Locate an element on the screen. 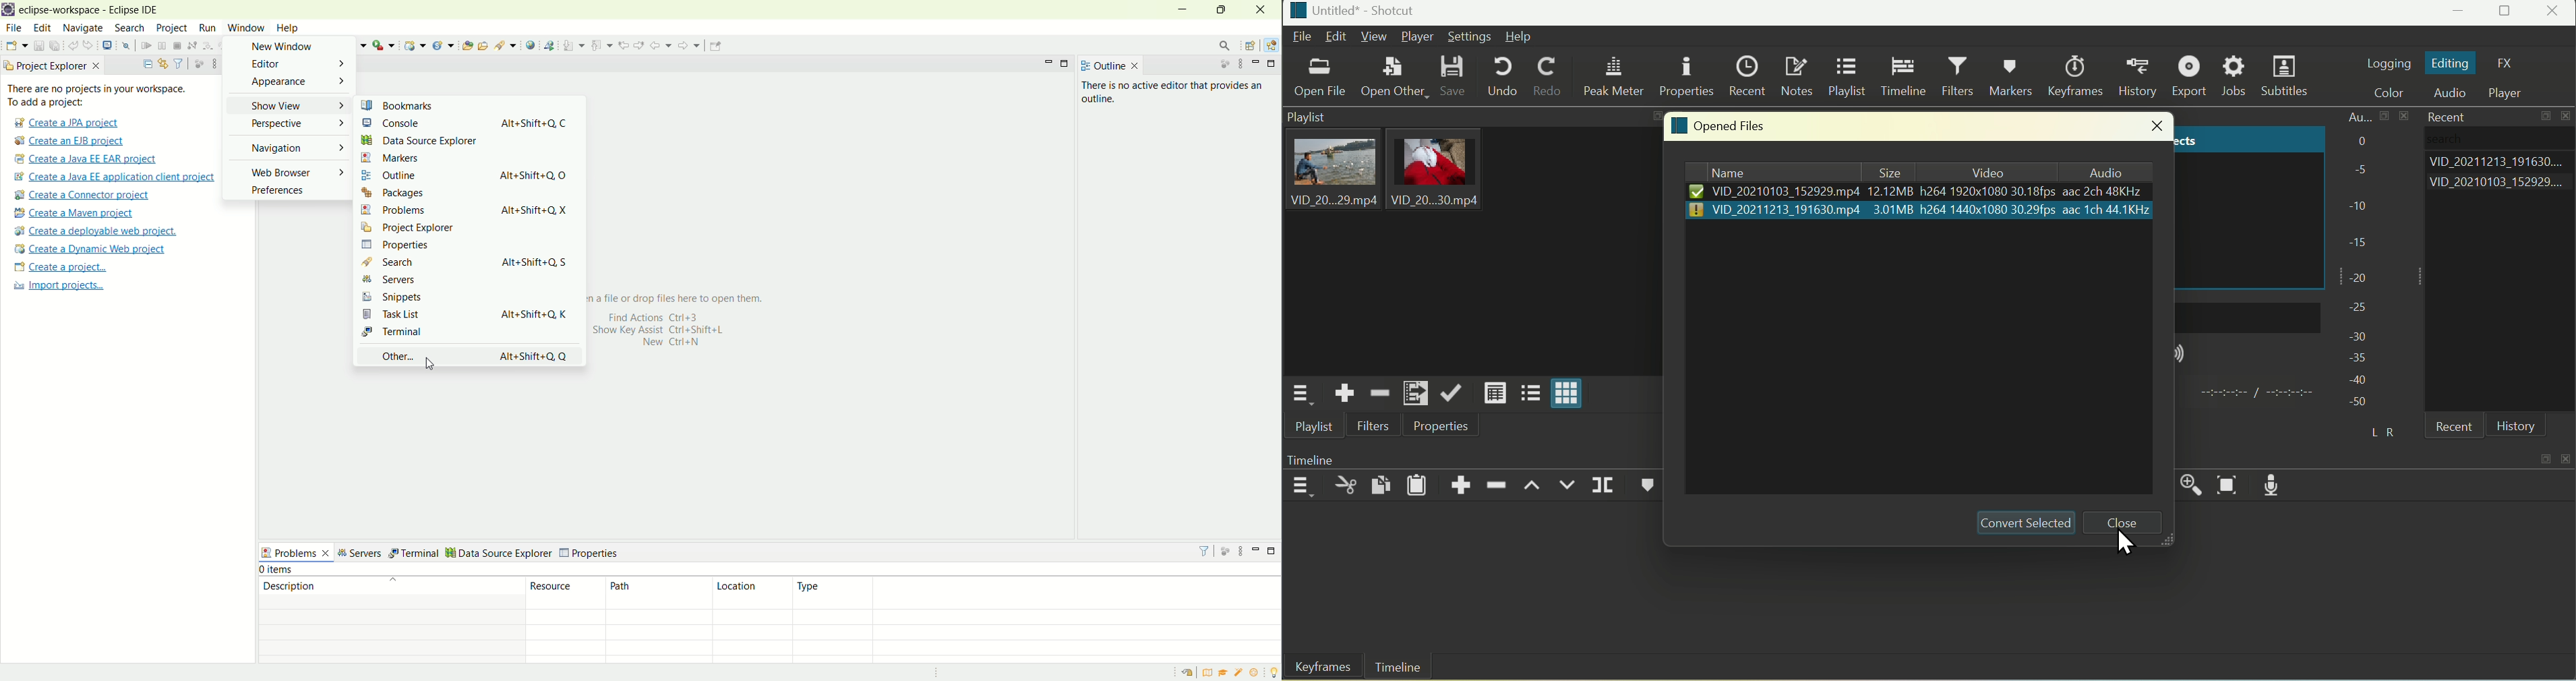 This screenshot has width=2576, height=700. Lift is located at coordinates (1533, 487).